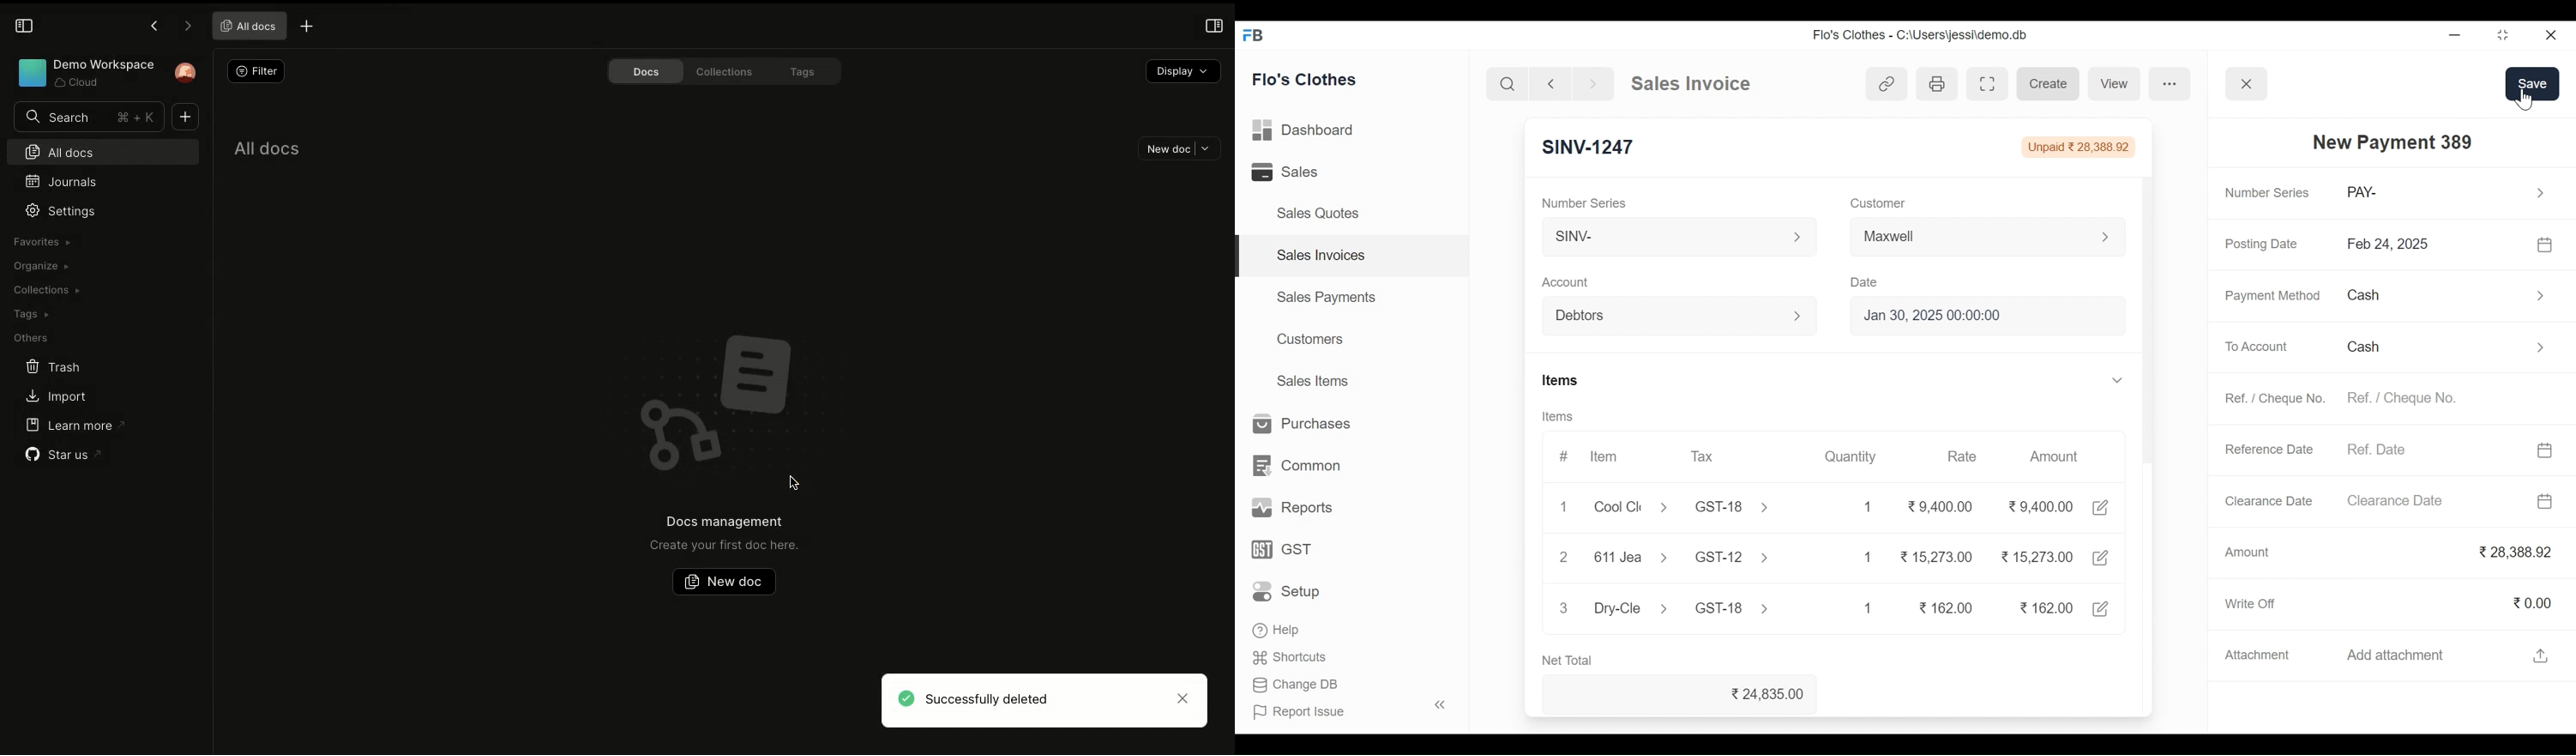 This screenshot has width=2576, height=756. Describe the element at coordinates (1575, 661) in the screenshot. I see `Net Total` at that location.